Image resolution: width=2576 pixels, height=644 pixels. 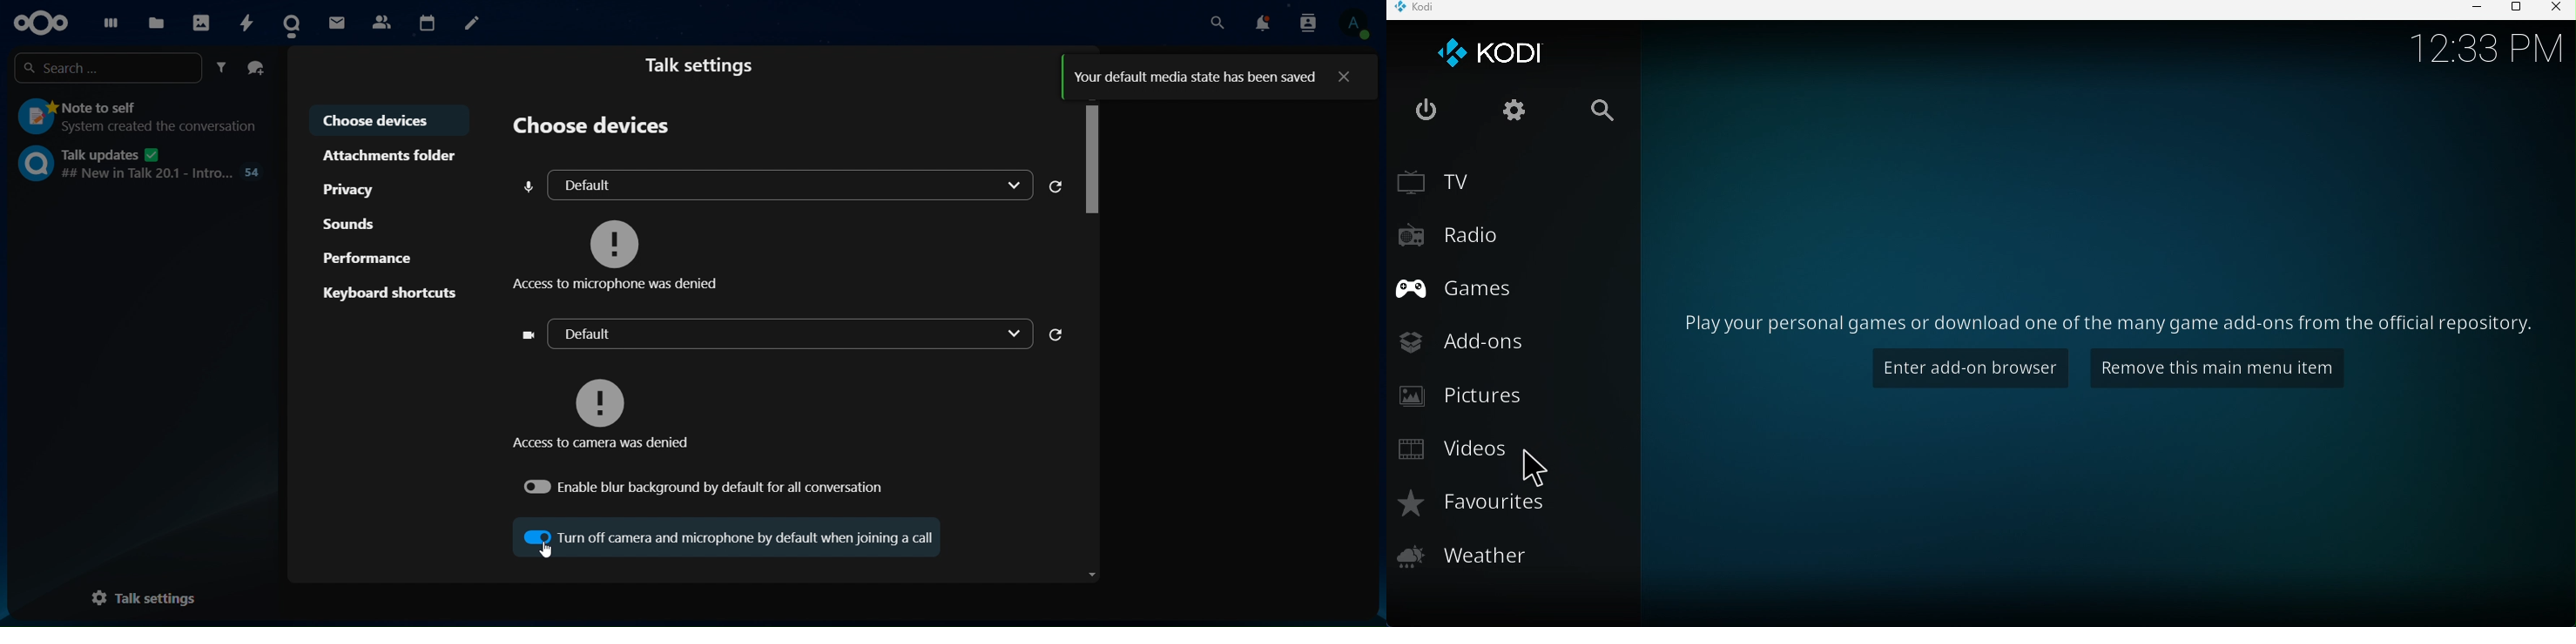 What do you see at coordinates (1457, 238) in the screenshot?
I see `Radio` at bounding box center [1457, 238].